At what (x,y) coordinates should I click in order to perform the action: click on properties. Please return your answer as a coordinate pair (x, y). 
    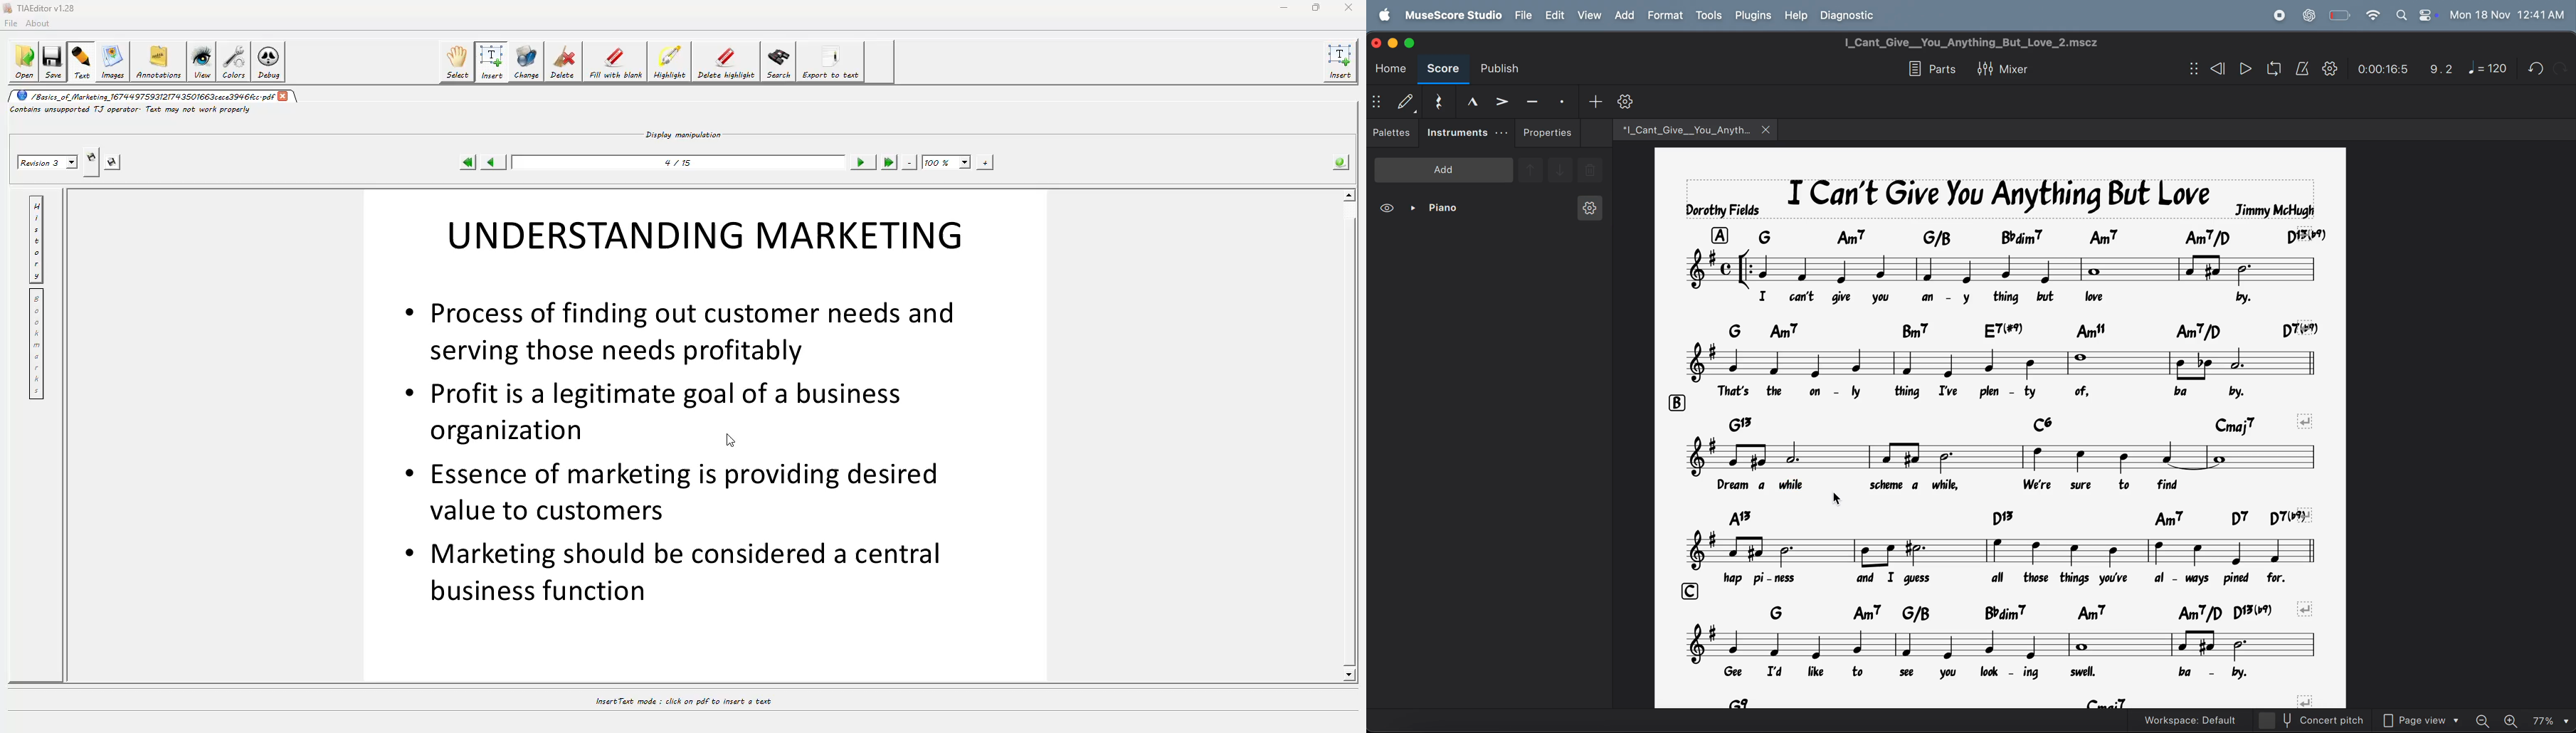
    Looking at the image, I should click on (1547, 131).